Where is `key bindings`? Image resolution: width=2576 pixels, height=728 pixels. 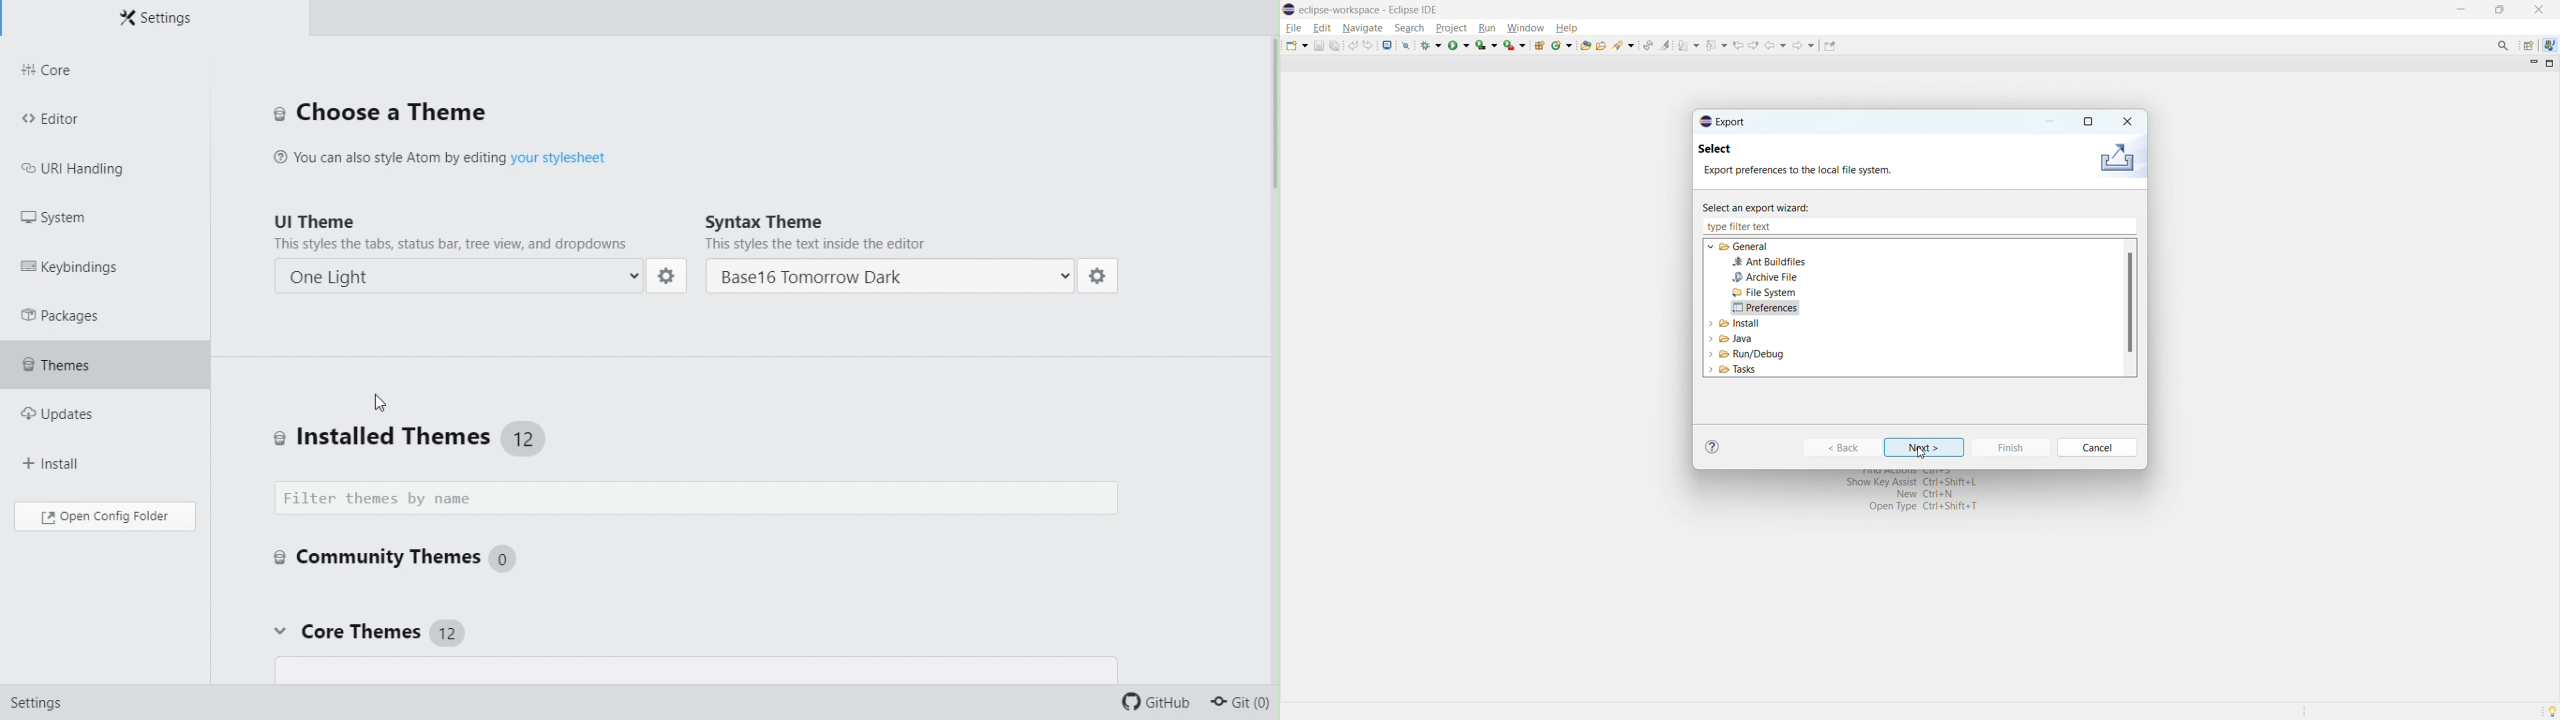
key bindings is located at coordinates (105, 271).